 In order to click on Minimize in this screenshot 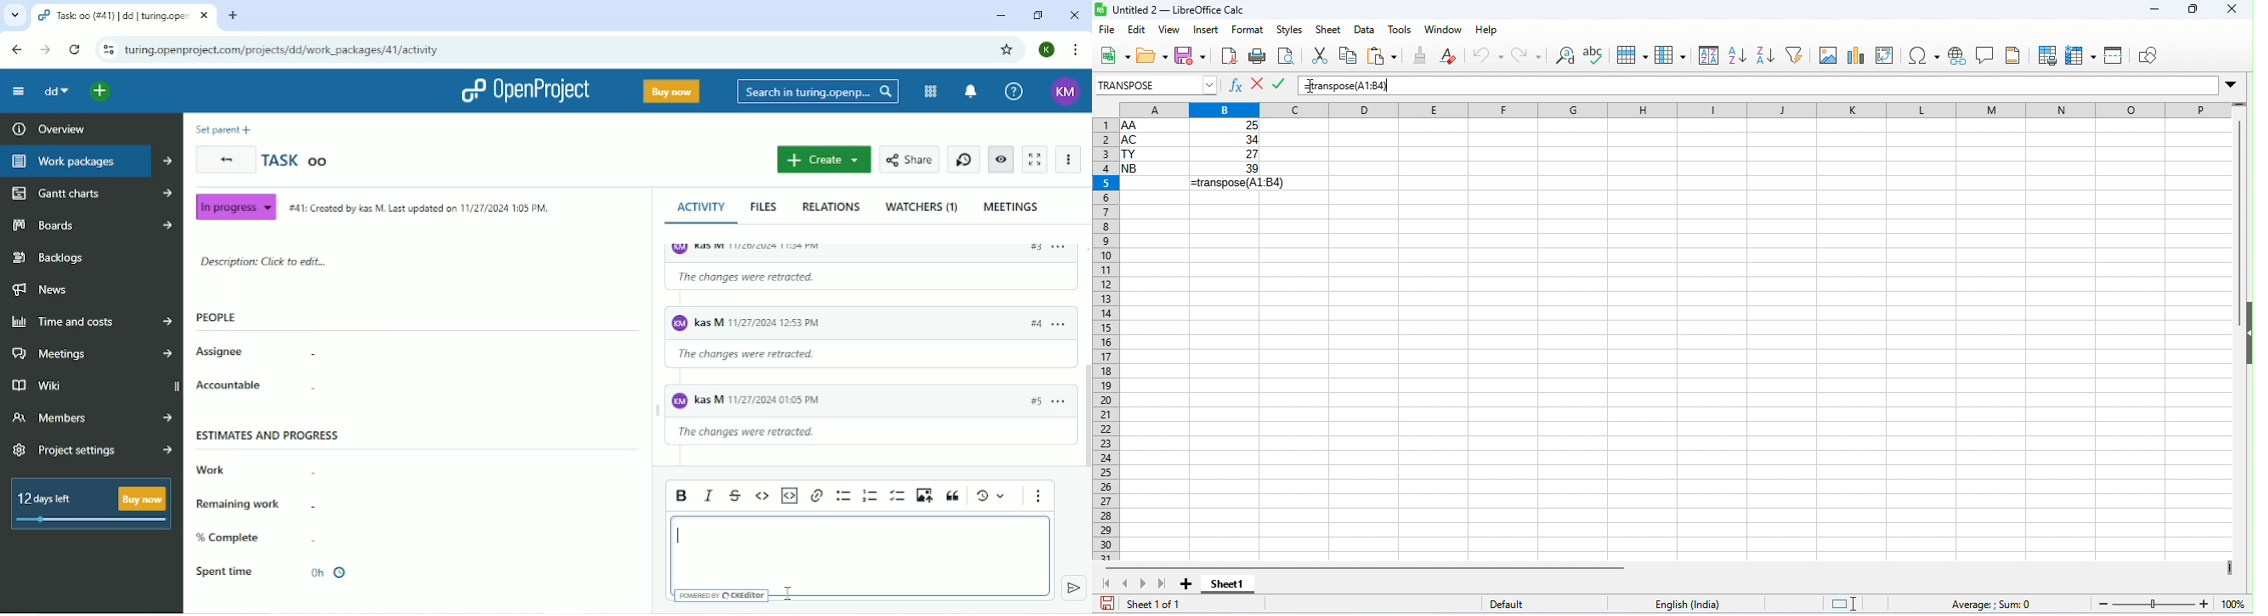, I will do `click(999, 16)`.